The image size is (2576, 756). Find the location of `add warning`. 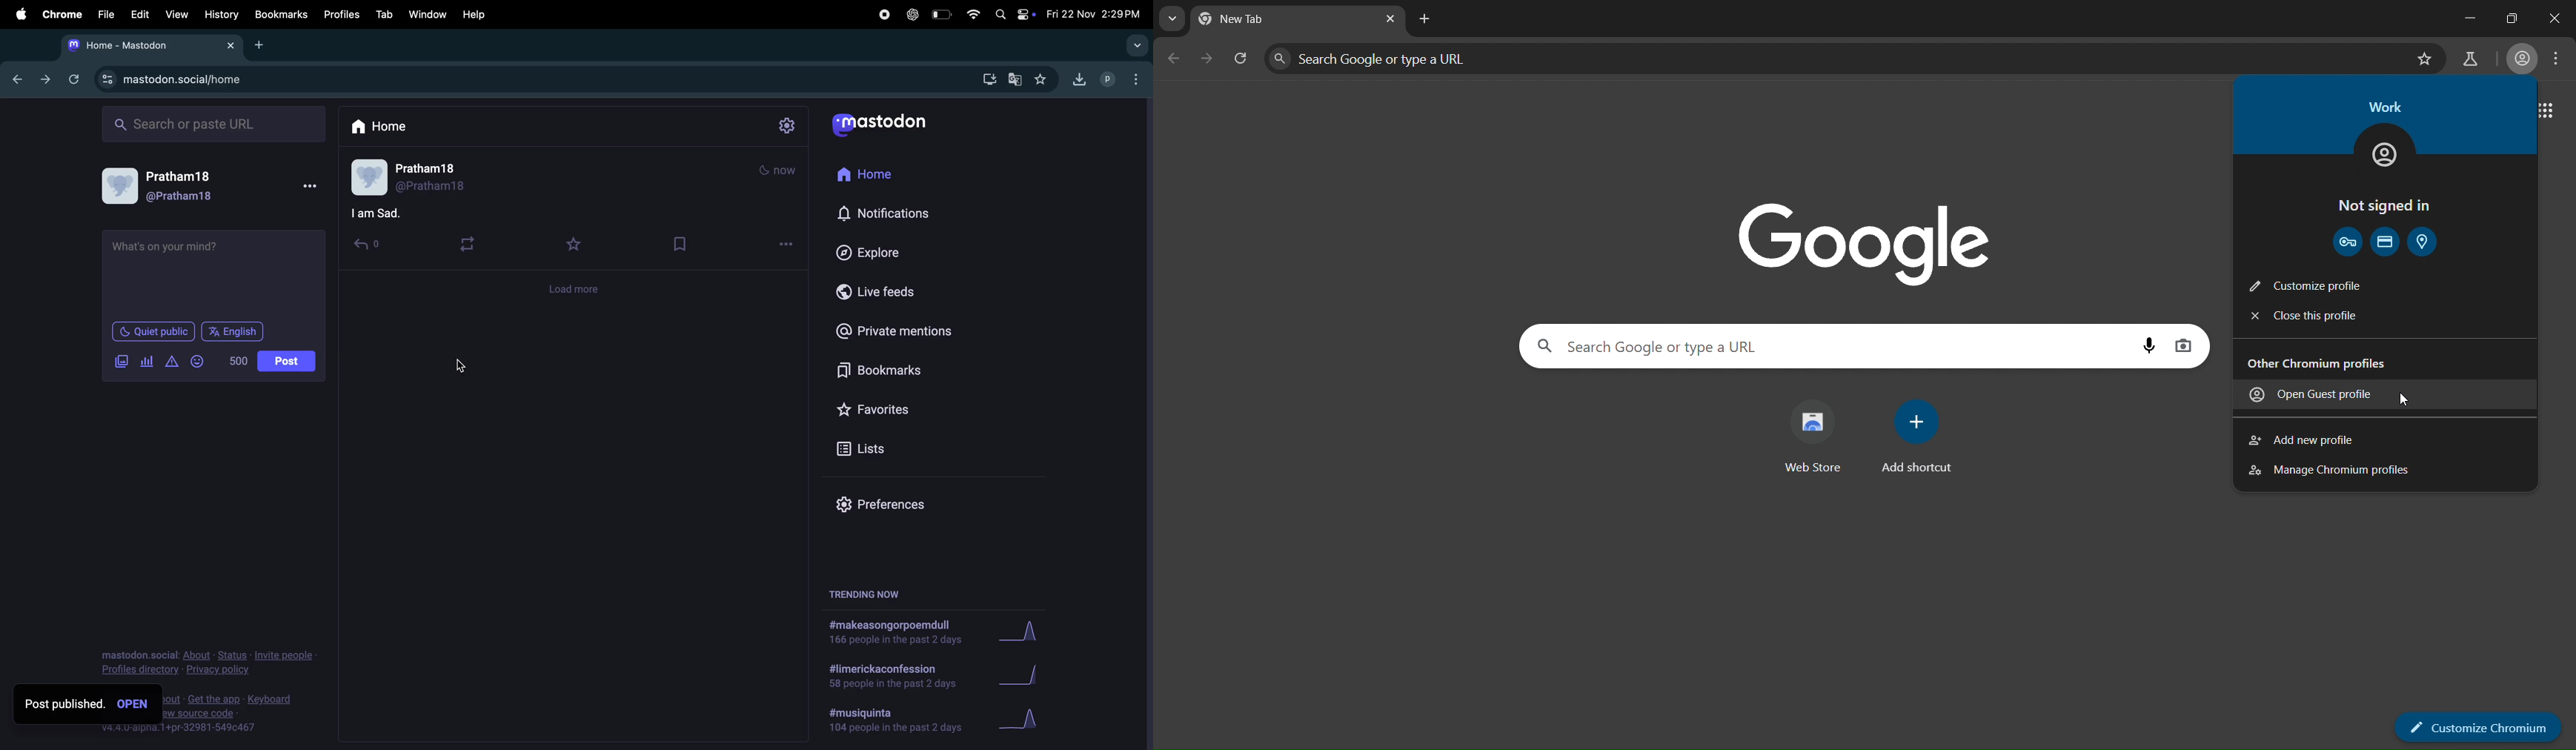

add warning is located at coordinates (170, 361).